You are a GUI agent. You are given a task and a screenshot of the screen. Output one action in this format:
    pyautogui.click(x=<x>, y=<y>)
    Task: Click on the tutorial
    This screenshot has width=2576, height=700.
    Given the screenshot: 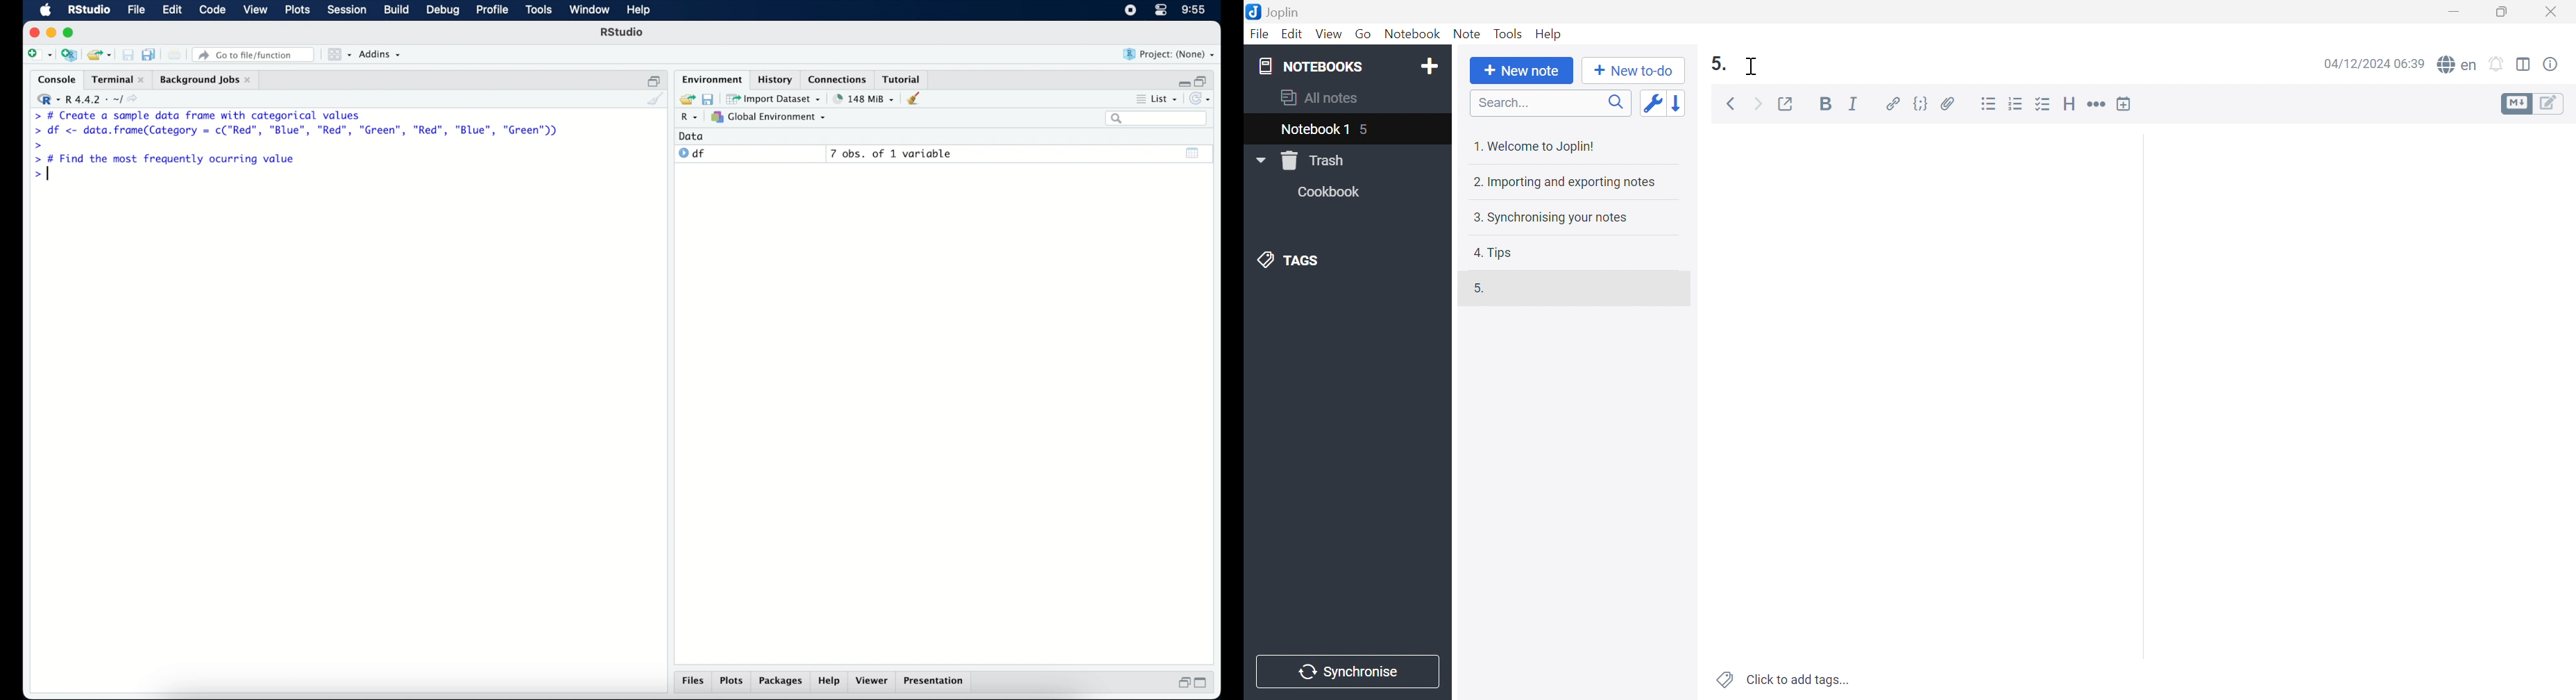 What is the action you would take?
    pyautogui.click(x=904, y=78)
    